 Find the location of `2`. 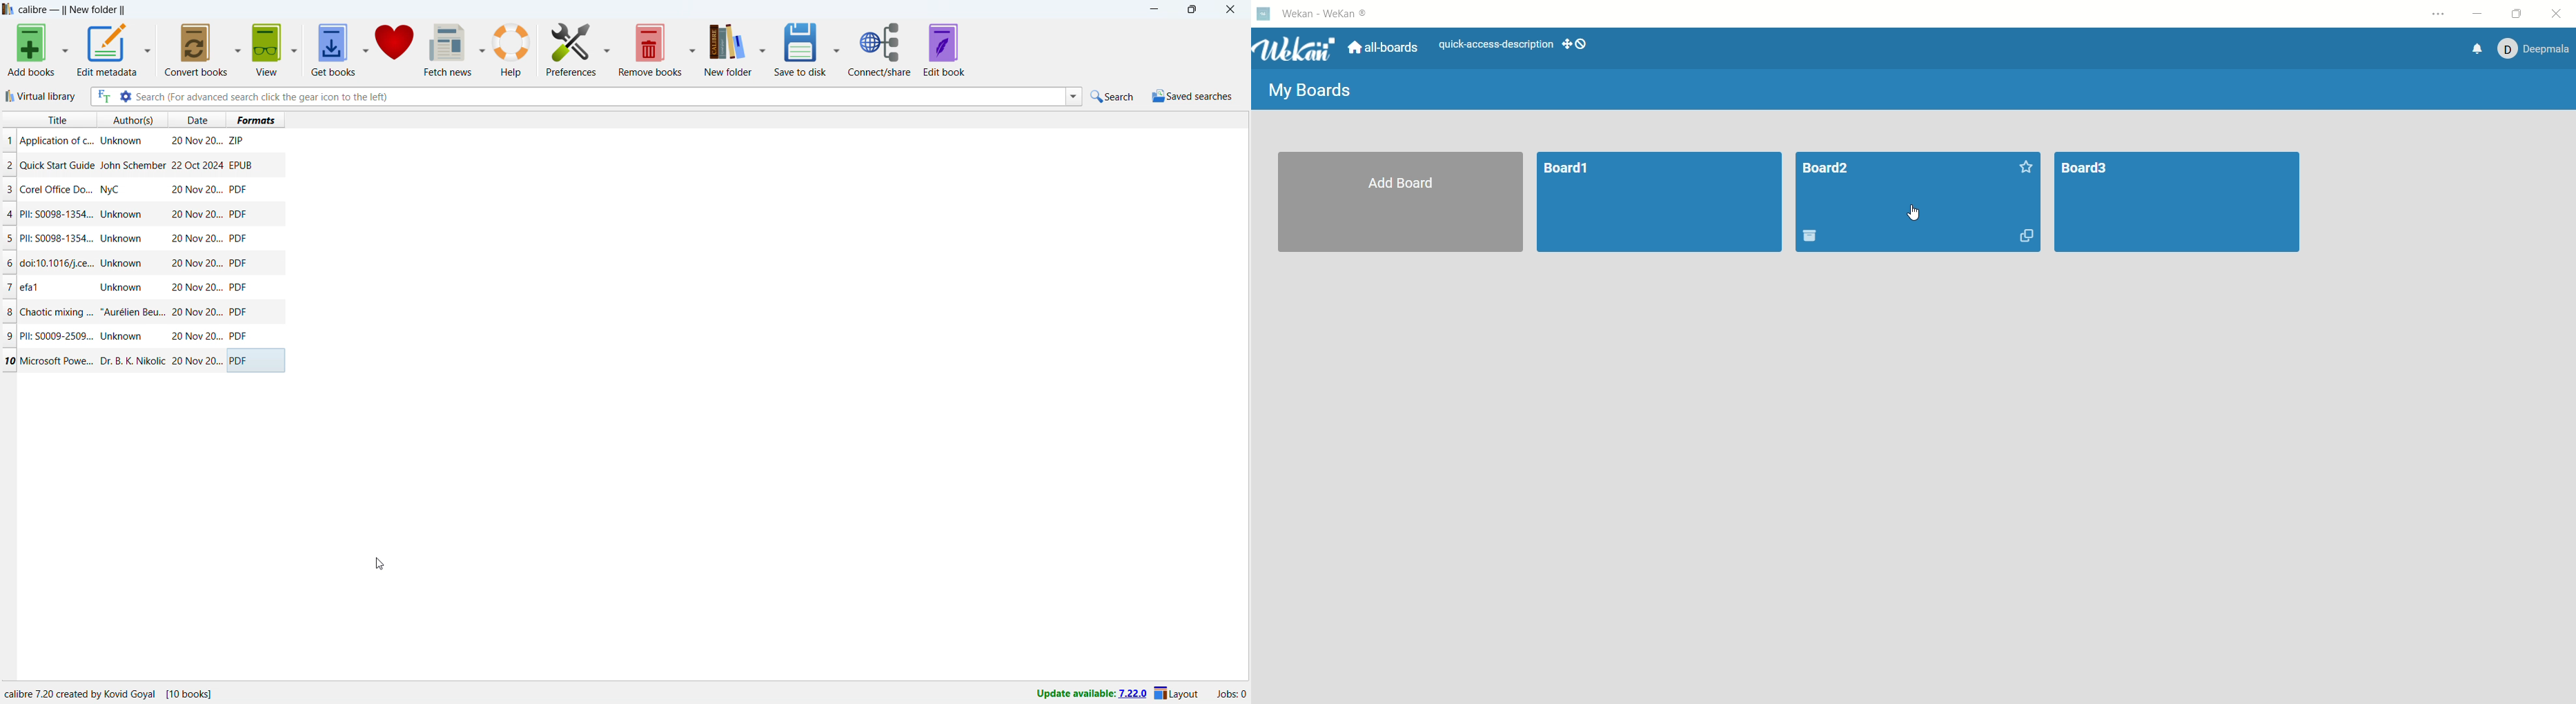

2 is located at coordinates (10, 166).